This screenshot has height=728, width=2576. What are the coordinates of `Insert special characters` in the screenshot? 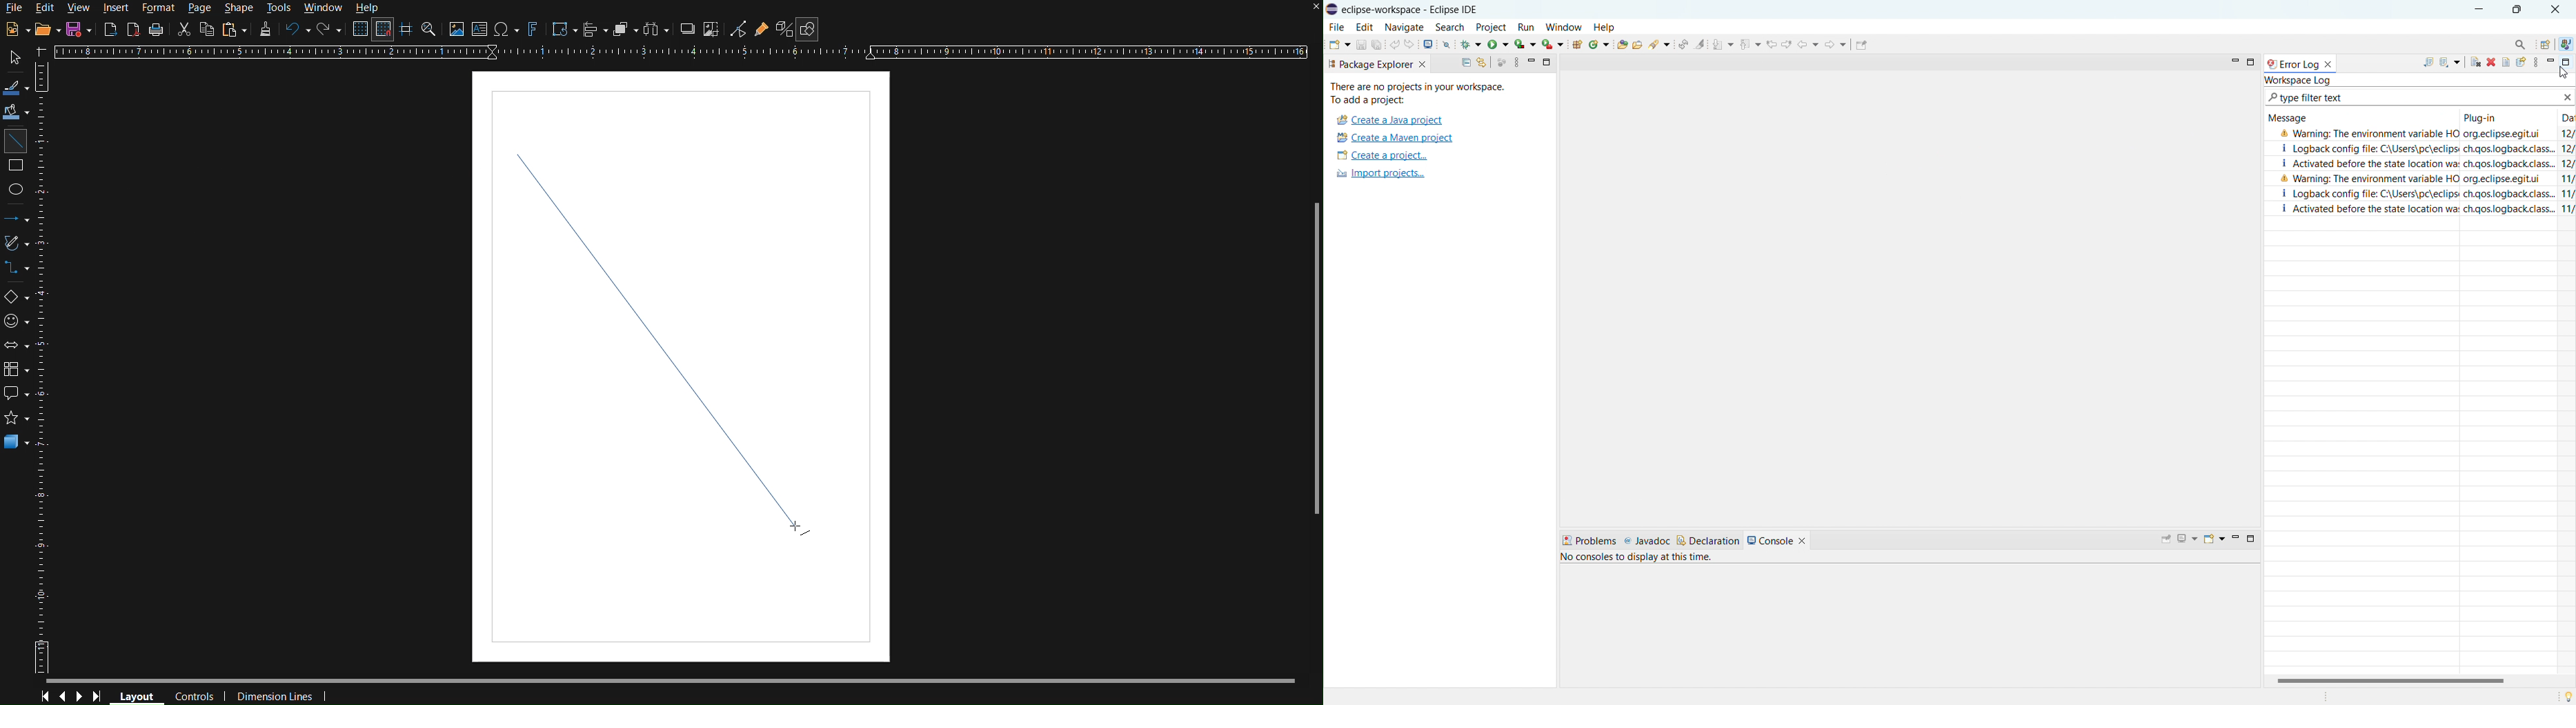 It's located at (506, 30).